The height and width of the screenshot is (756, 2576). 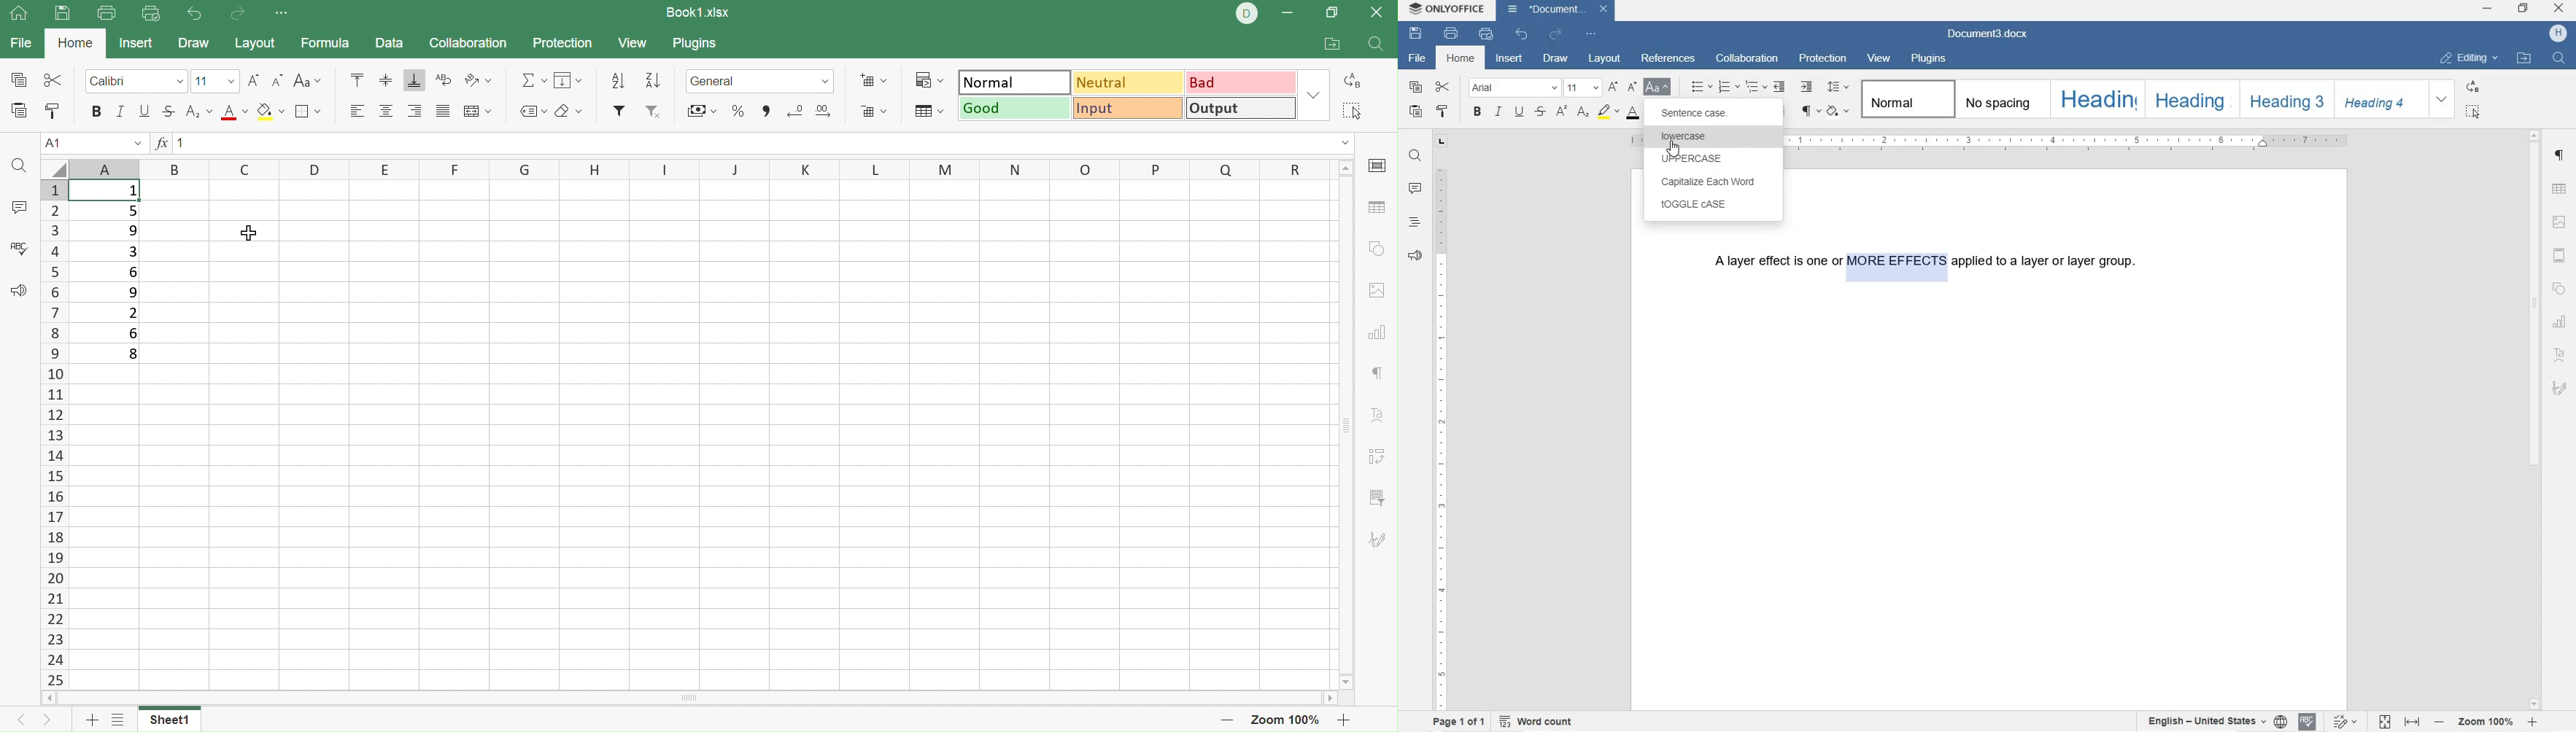 I want to click on HOME, so click(x=1462, y=59).